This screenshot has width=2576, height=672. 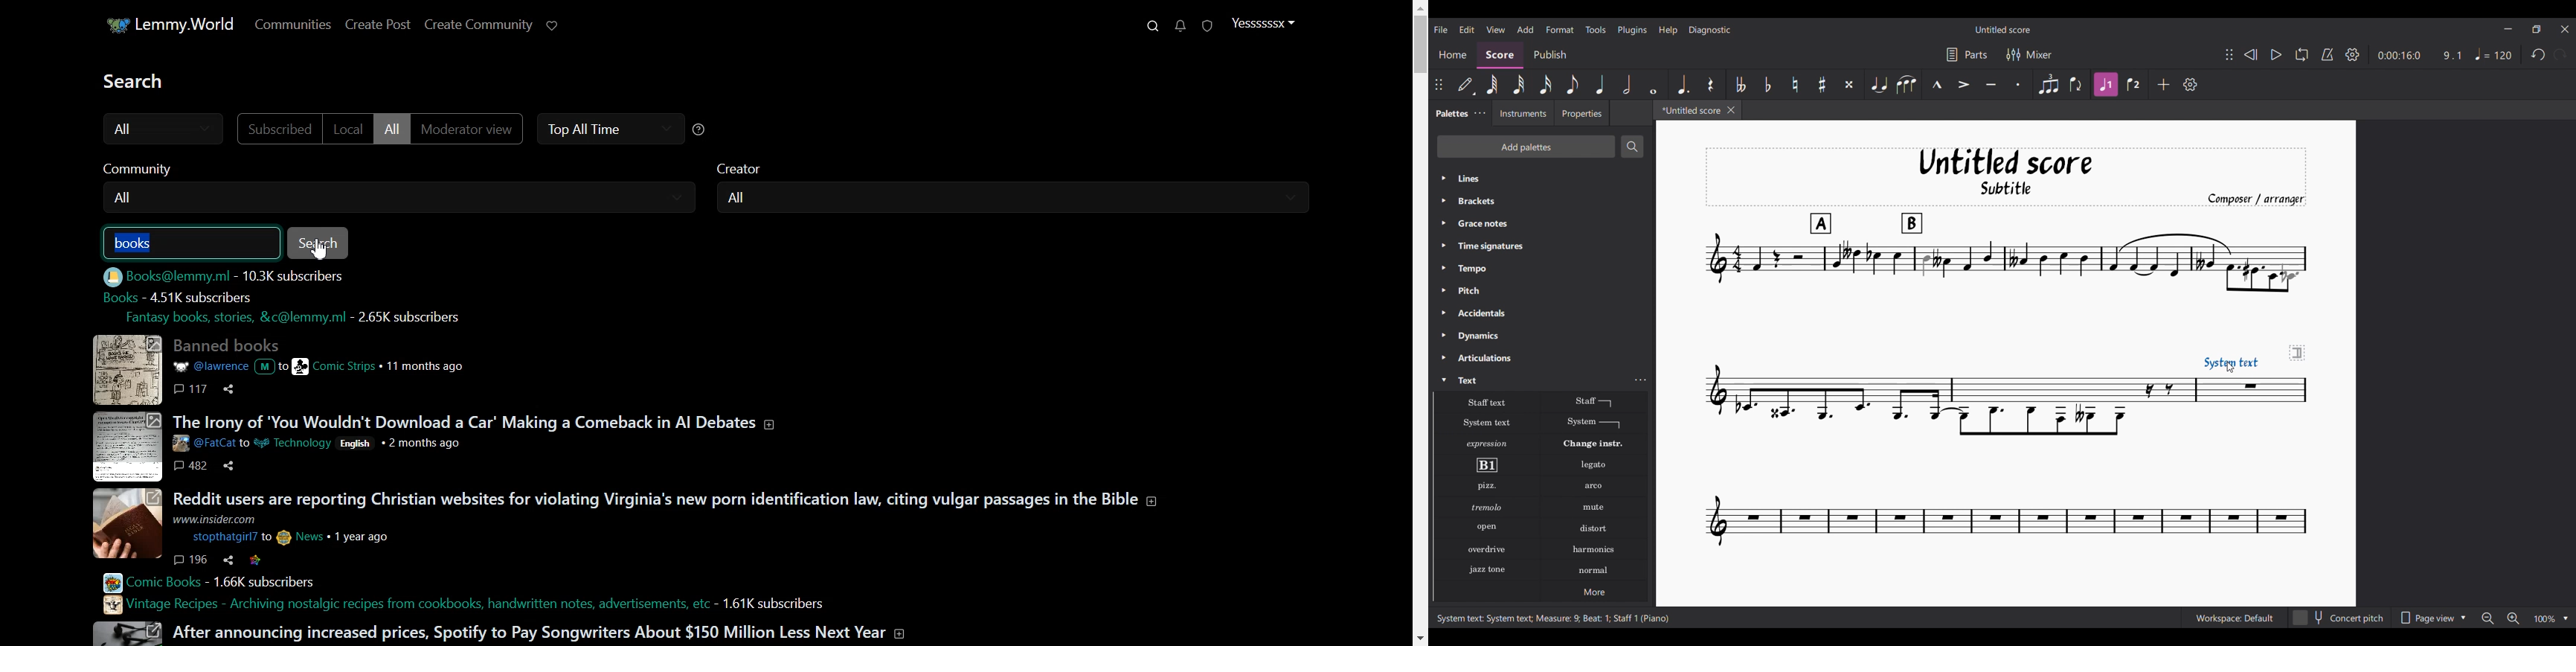 What do you see at coordinates (117, 296) in the screenshot?
I see `link` at bounding box center [117, 296].